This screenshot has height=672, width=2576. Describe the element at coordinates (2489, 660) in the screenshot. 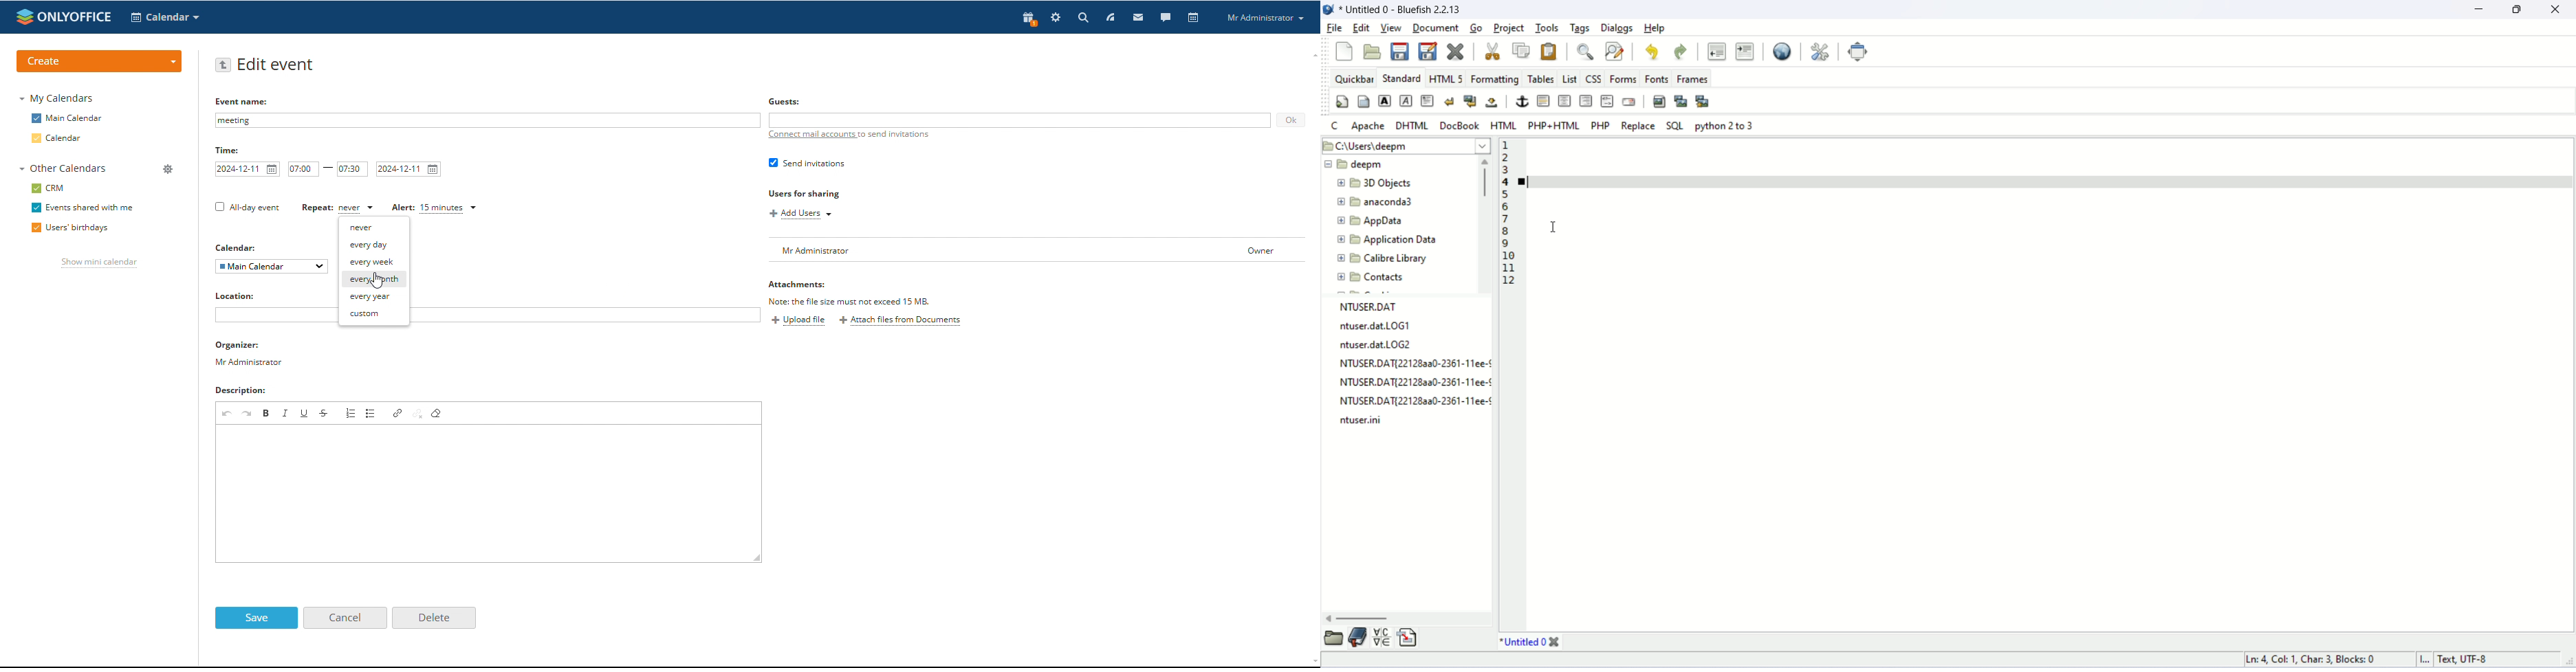

I see `character encoding` at that location.